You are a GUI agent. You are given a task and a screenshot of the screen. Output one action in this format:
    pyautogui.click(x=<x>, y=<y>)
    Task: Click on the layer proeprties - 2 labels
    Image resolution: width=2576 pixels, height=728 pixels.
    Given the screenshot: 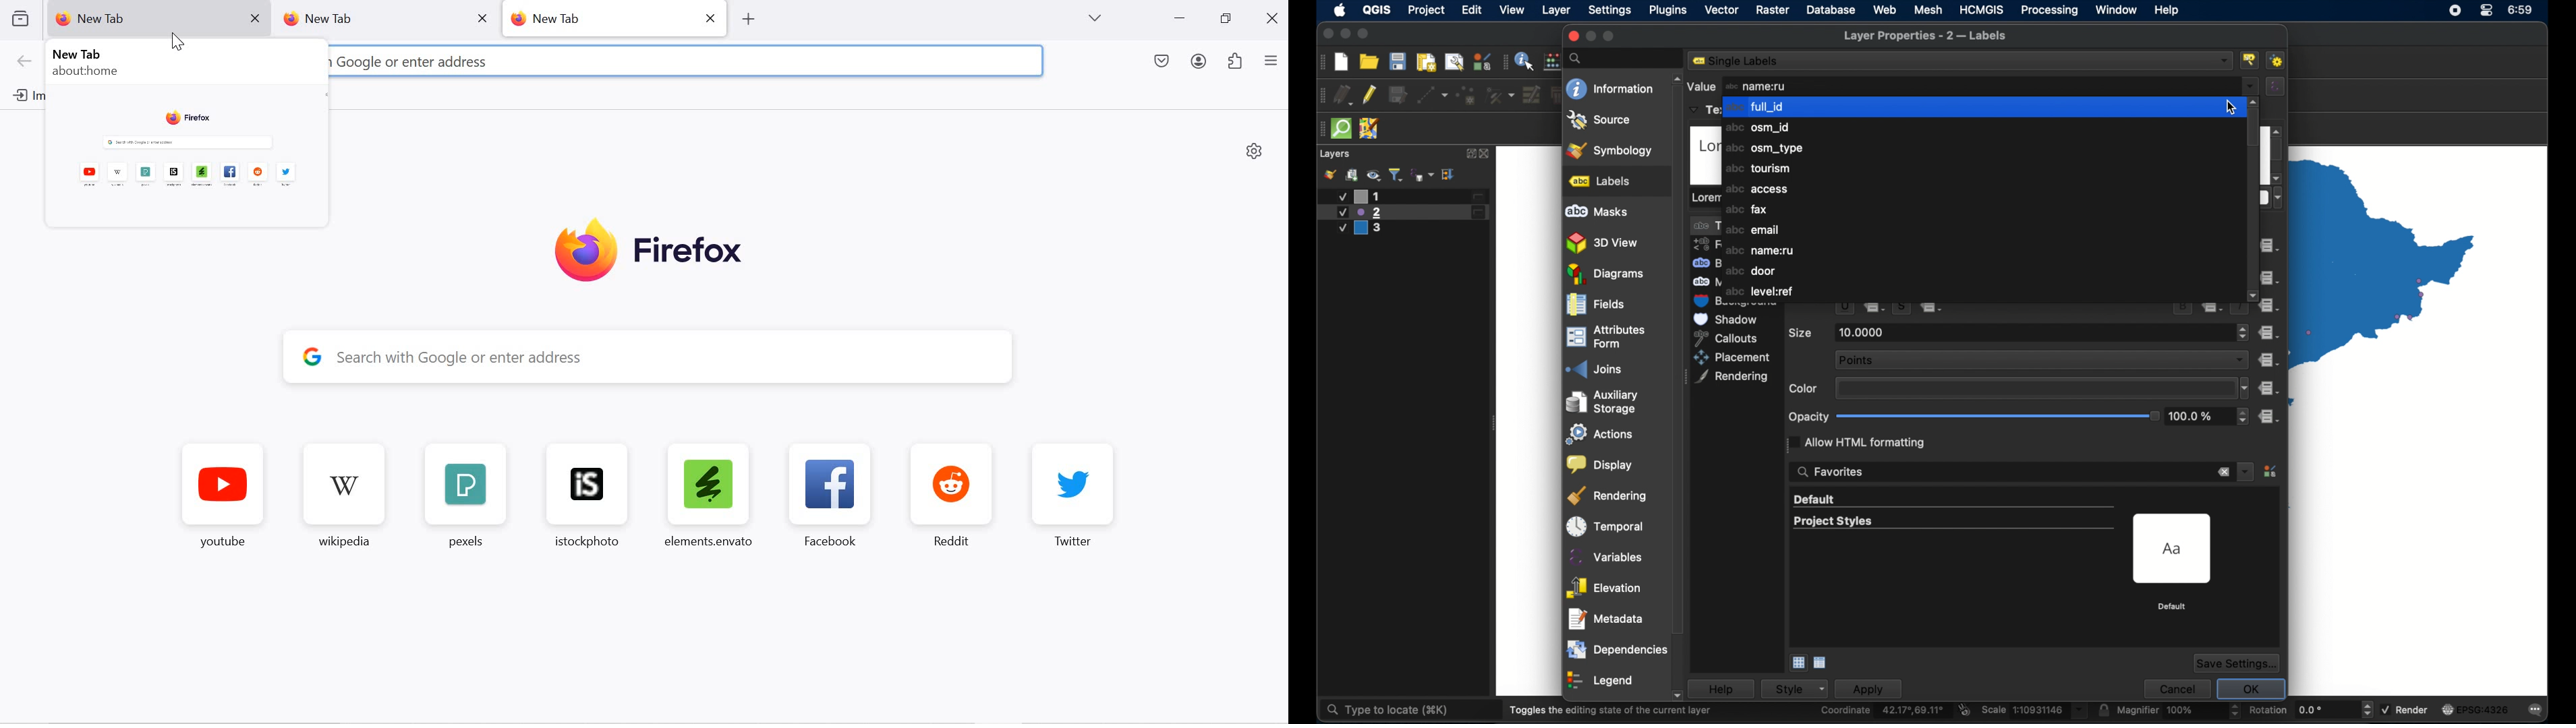 What is the action you would take?
    pyautogui.click(x=1926, y=36)
    